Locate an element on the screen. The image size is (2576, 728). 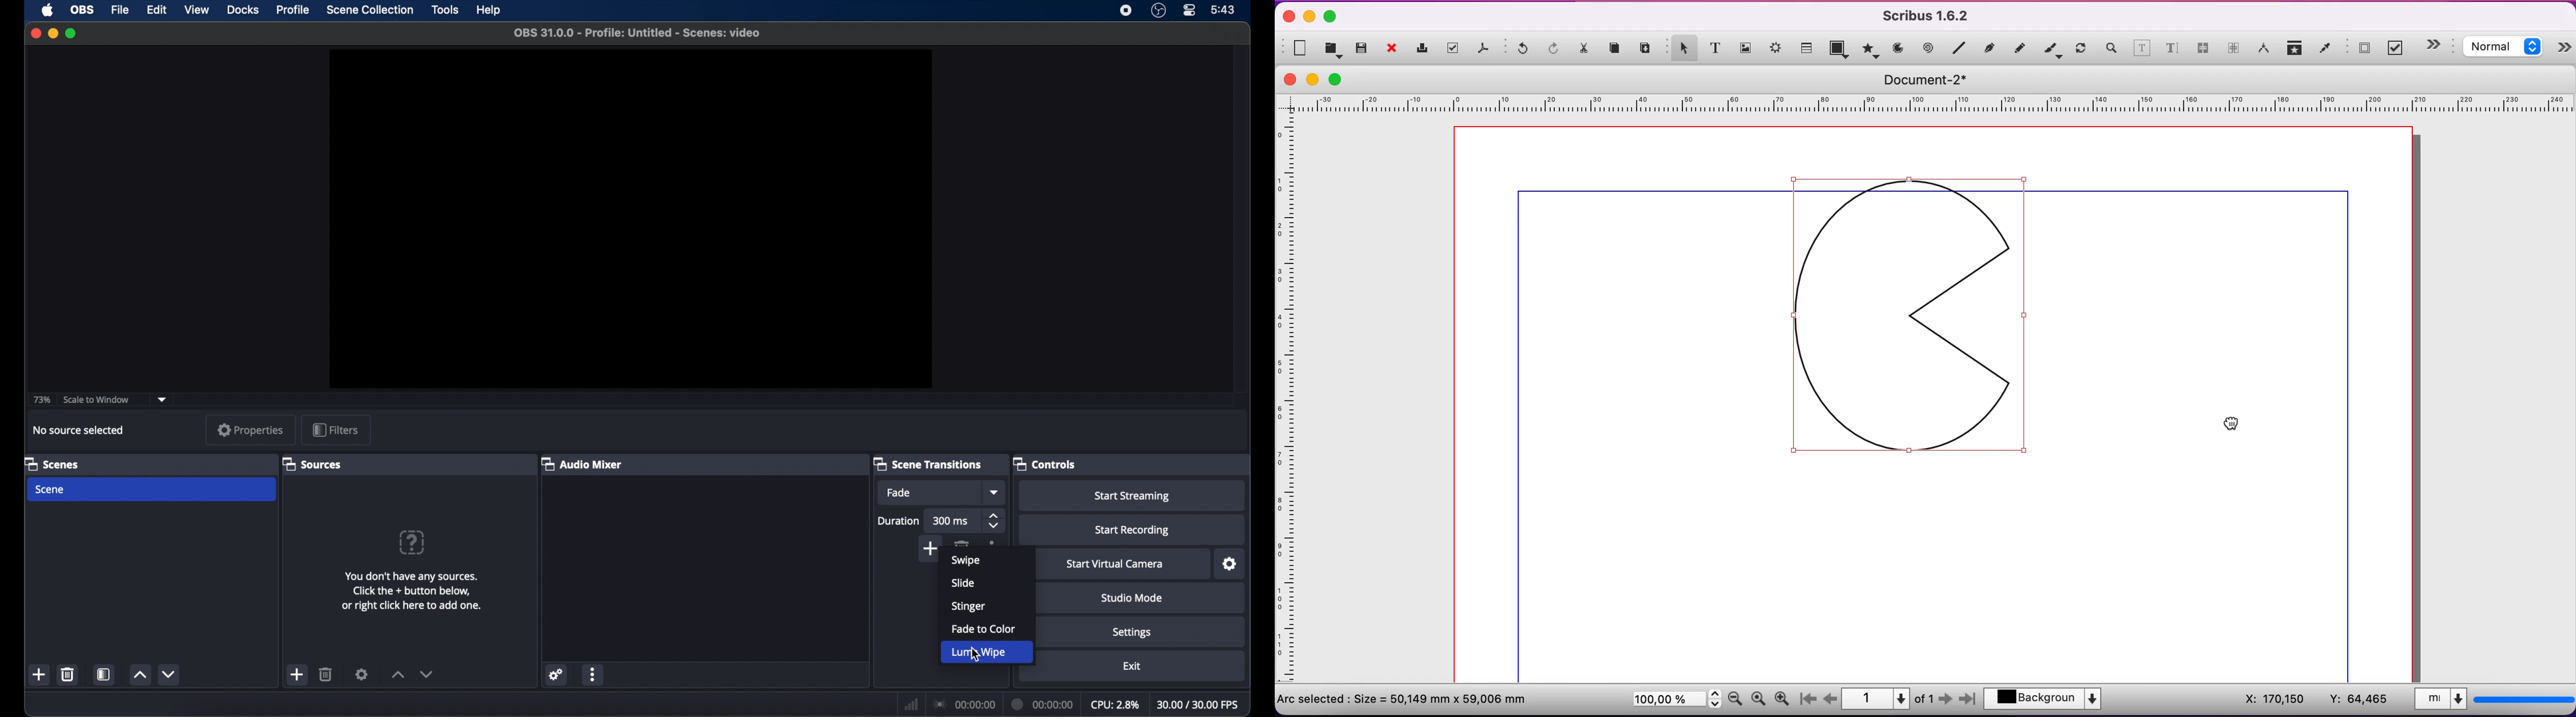
settings is located at coordinates (556, 676).